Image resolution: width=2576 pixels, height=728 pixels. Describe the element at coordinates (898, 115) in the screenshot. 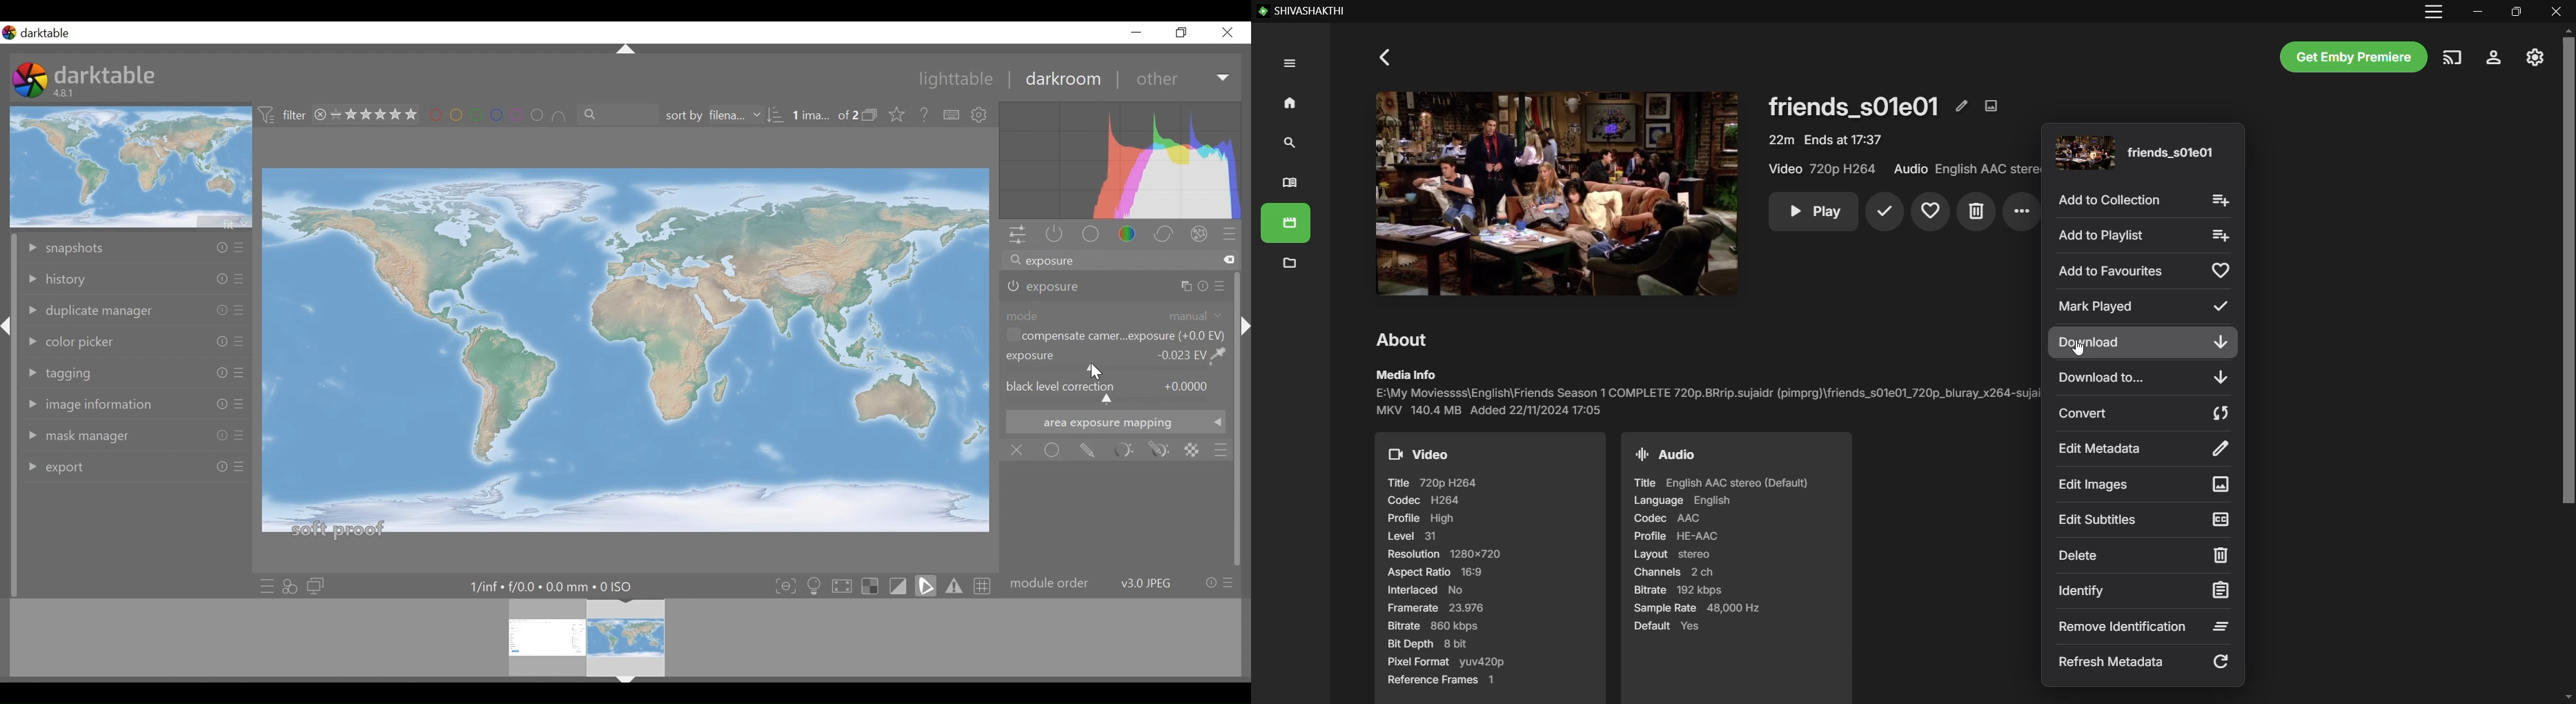

I see `lick to change the type of overlays shown on thumbnails` at that location.